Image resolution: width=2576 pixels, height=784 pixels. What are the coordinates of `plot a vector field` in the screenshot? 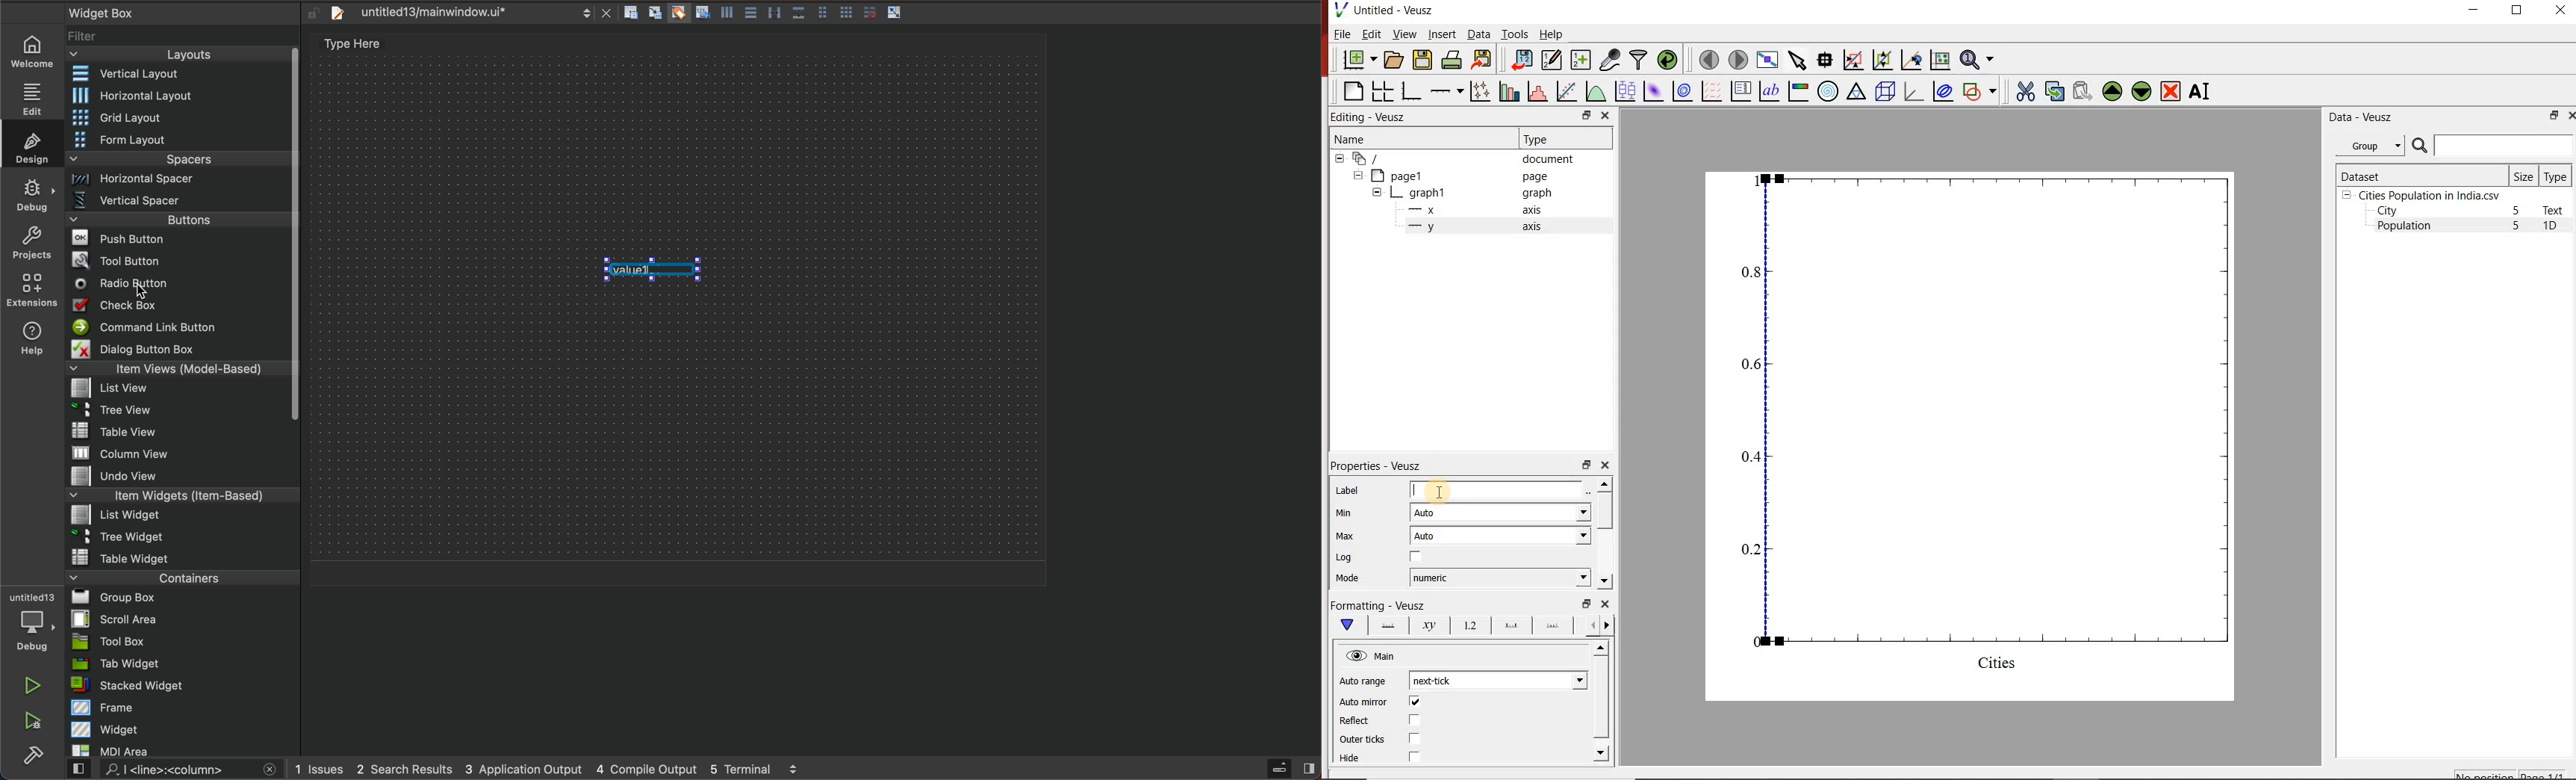 It's located at (1710, 90).